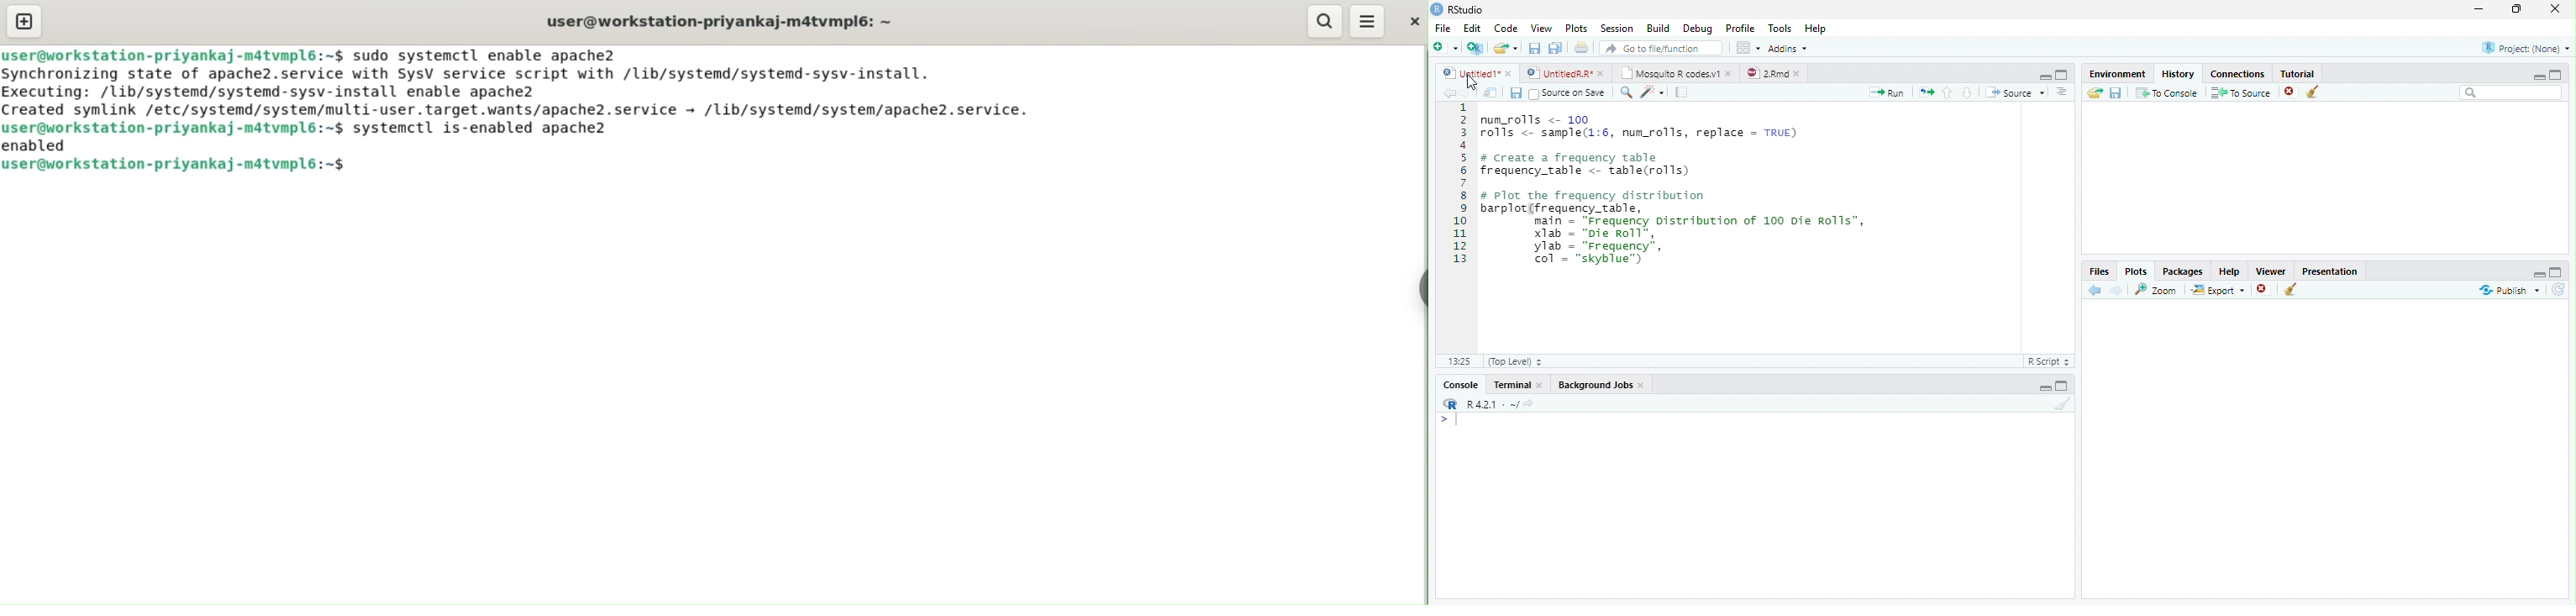  Describe the element at coordinates (1515, 92) in the screenshot. I see `Save` at that location.